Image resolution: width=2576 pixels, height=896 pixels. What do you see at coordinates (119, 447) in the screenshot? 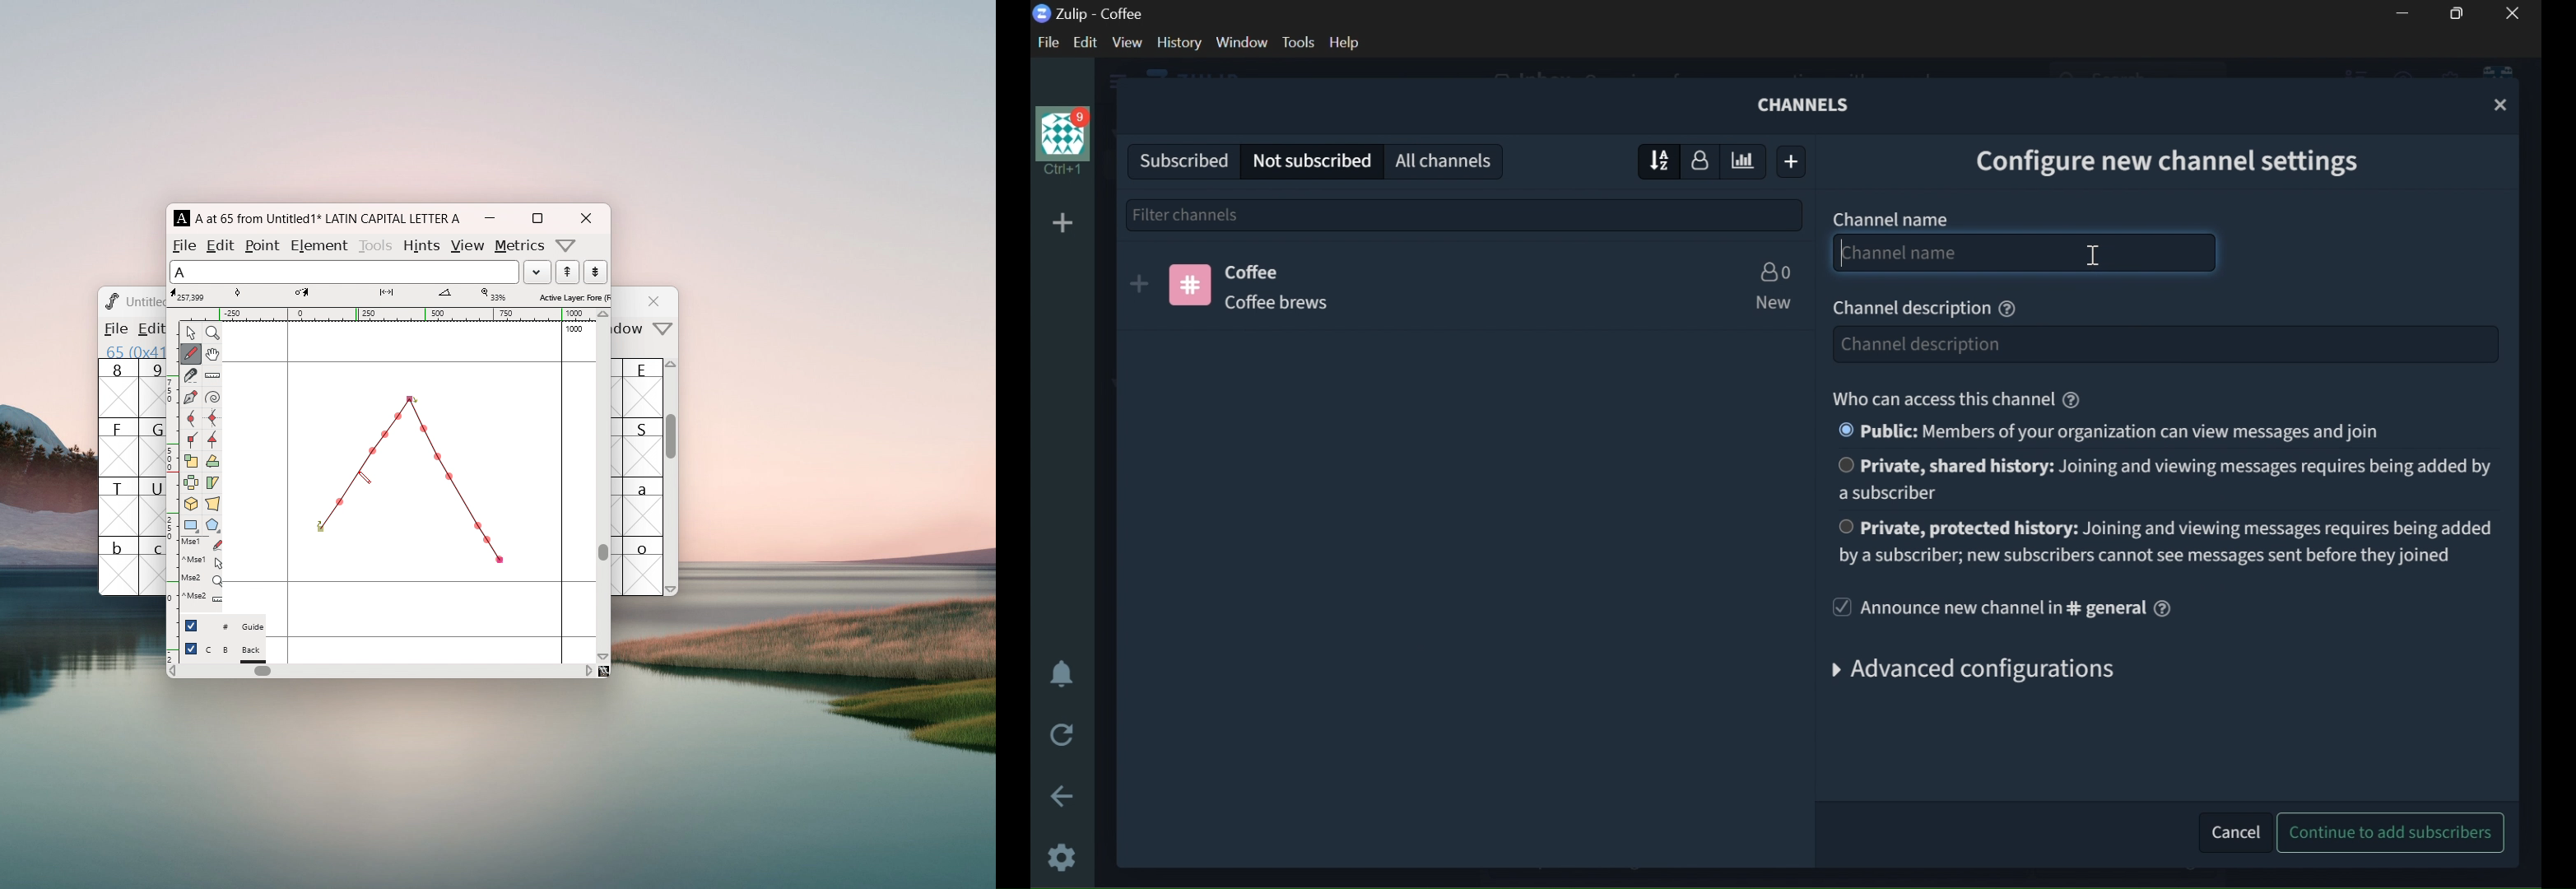
I see `F` at bounding box center [119, 447].